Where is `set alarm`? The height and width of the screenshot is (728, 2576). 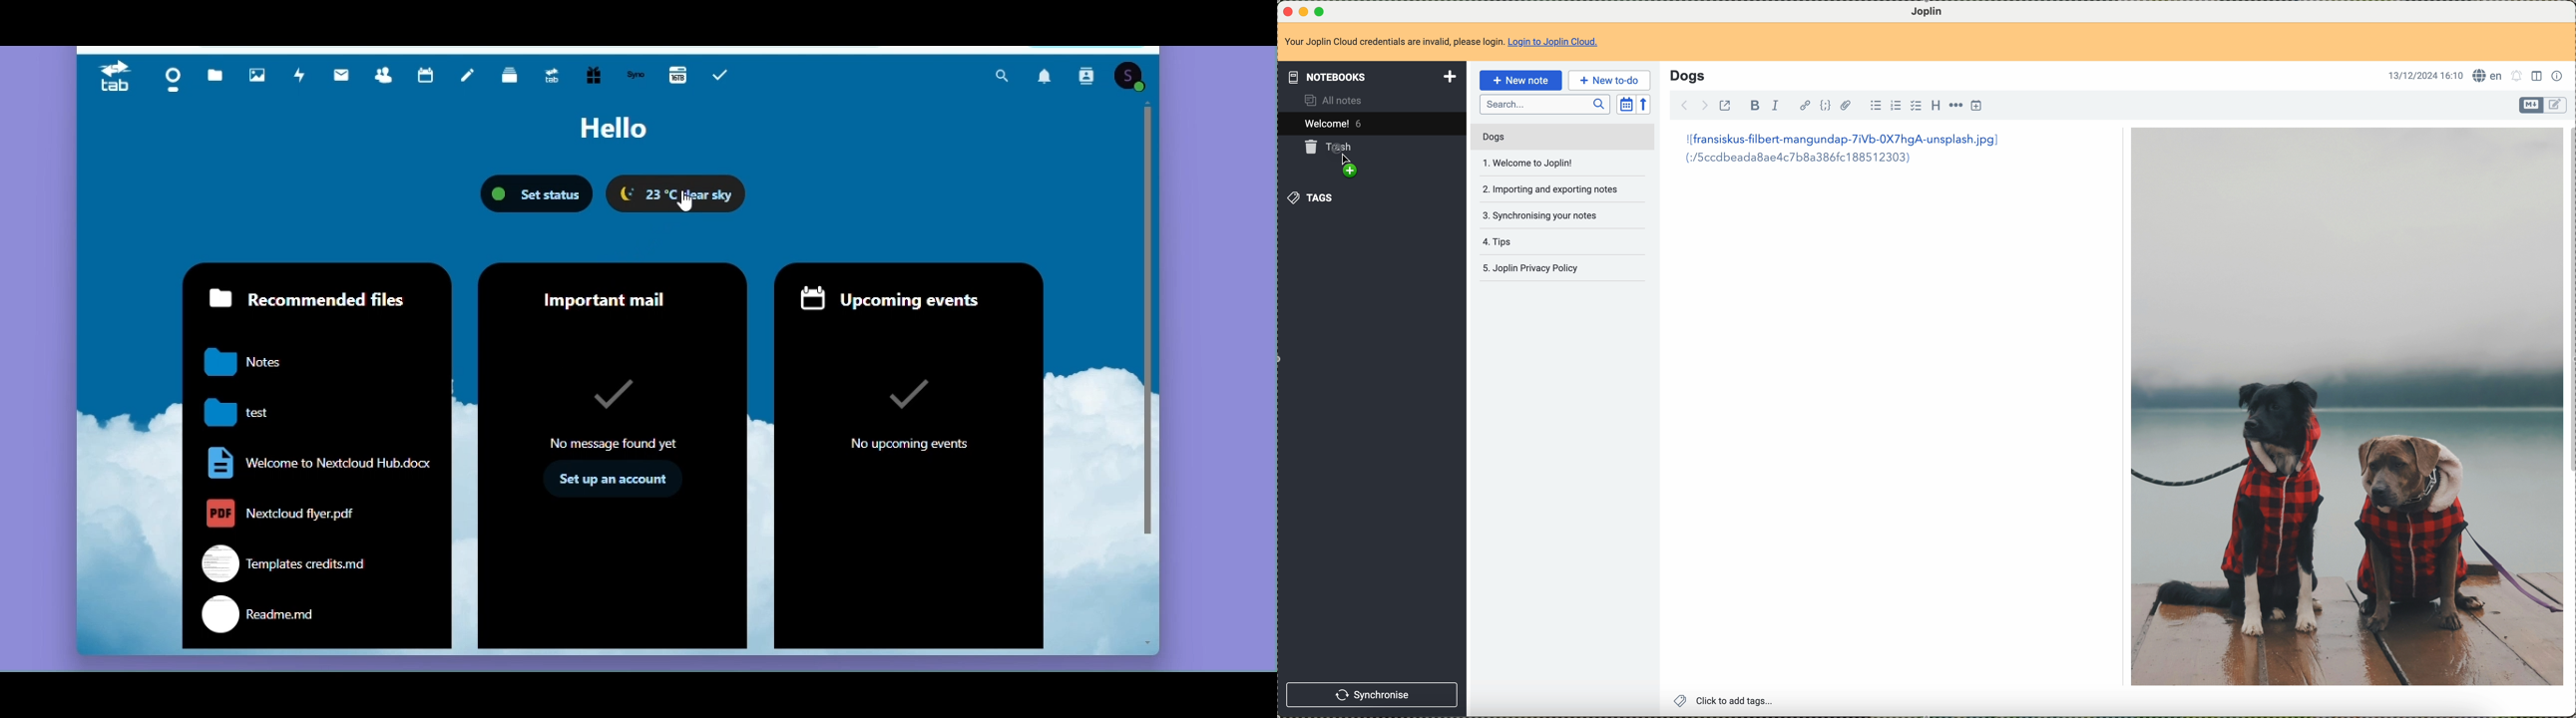 set alarm is located at coordinates (2518, 77).